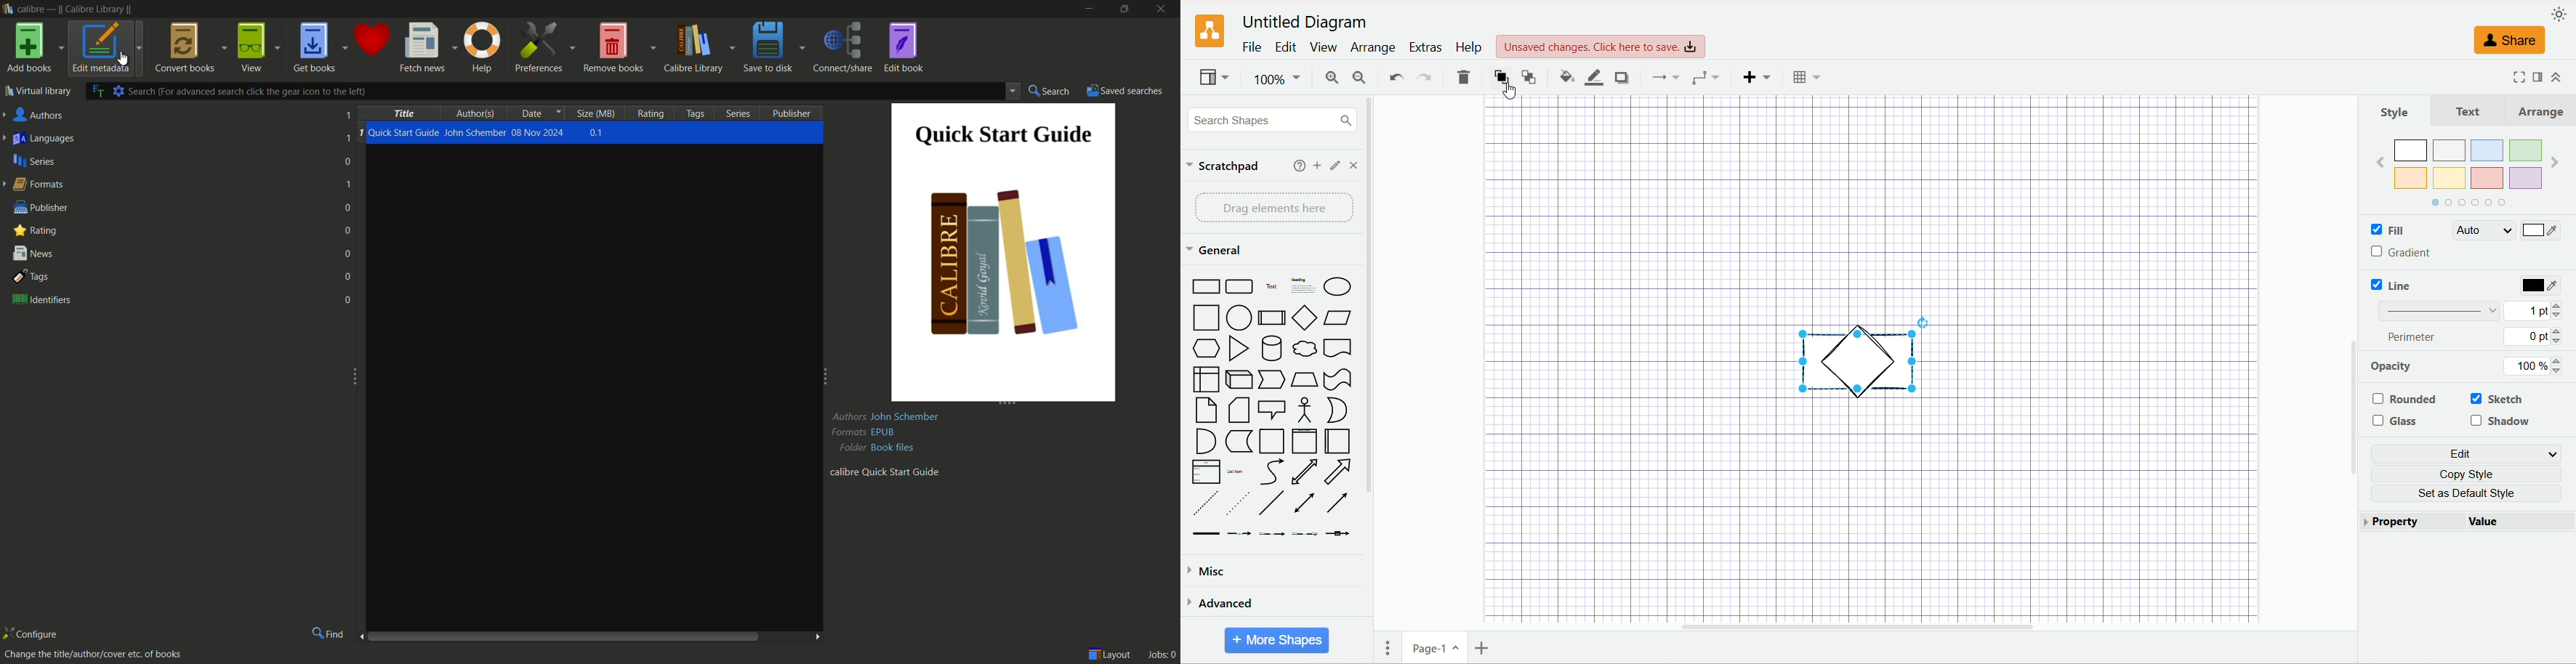 Image resolution: width=2576 pixels, height=672 pixels. I want to click on zoom out, so click(1357, 78).